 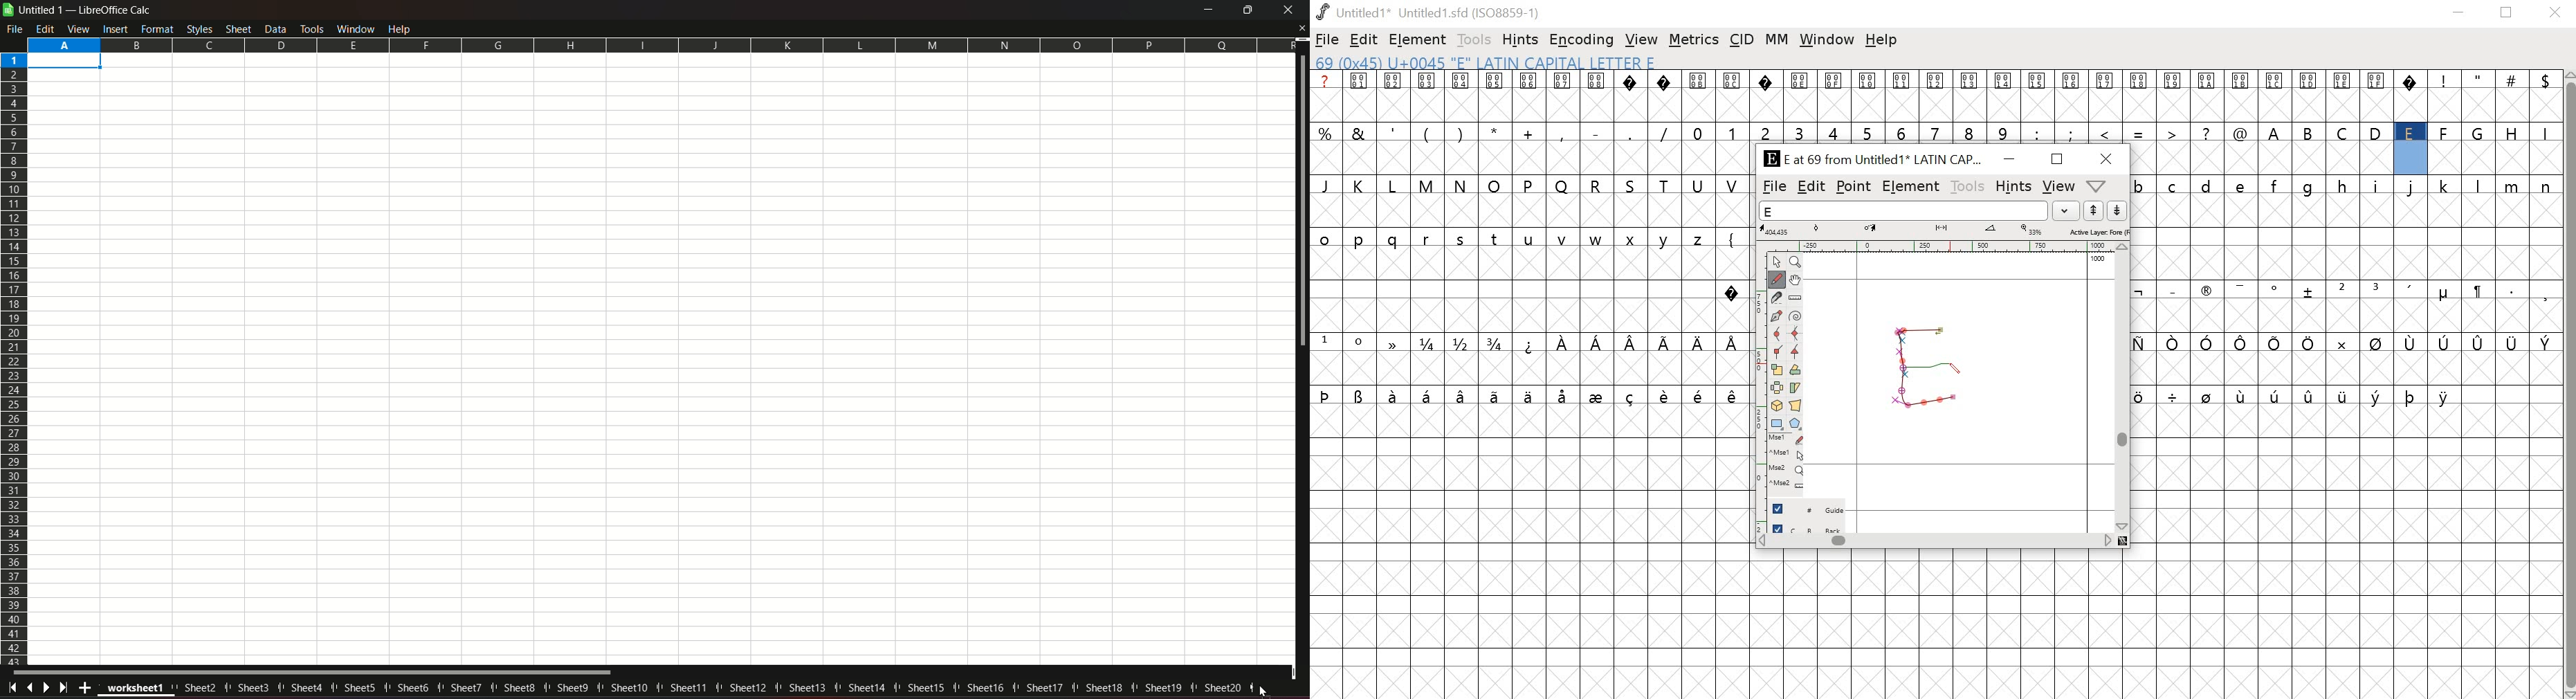 What do you see at coordinates (1207, 10) in the screenshot?
I see `Minimize` at bounding box center [1207, 10].